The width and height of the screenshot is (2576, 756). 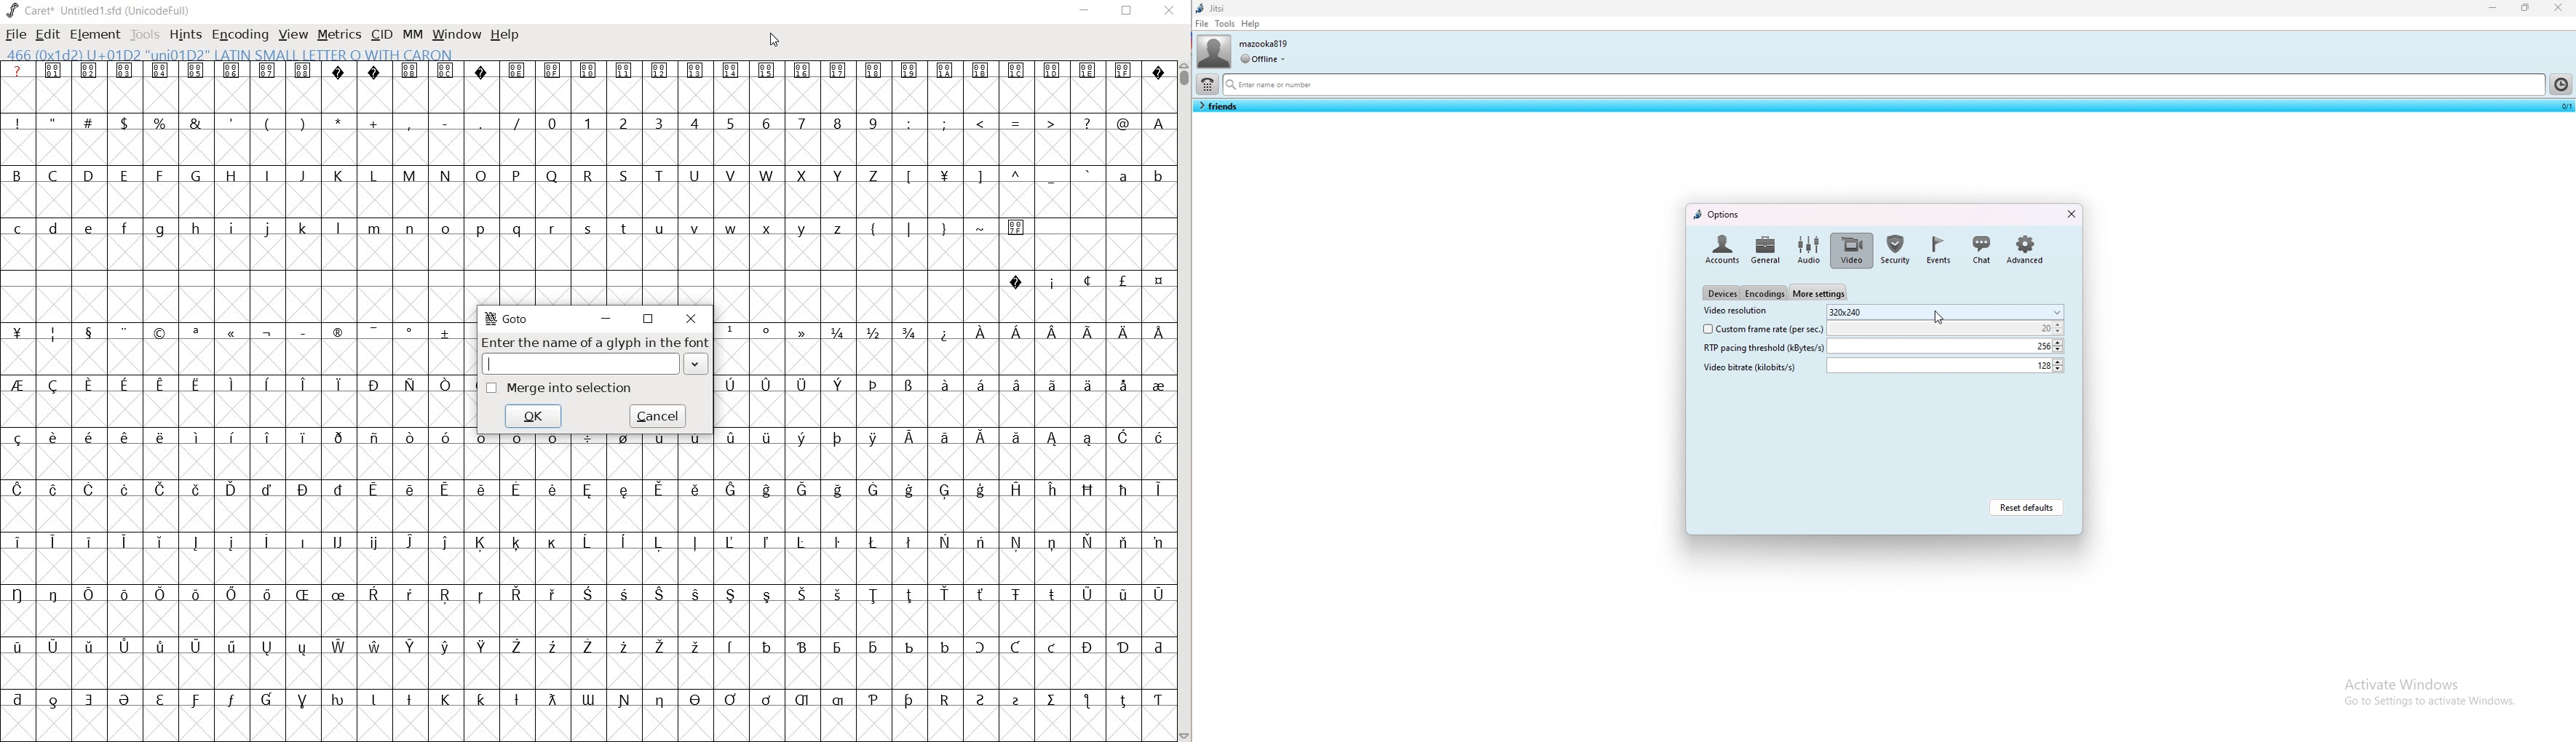 What do you see at coordinates (609, 316) in the screenshot?
I see `MINIMIZE` at bounding box center [609, 316].